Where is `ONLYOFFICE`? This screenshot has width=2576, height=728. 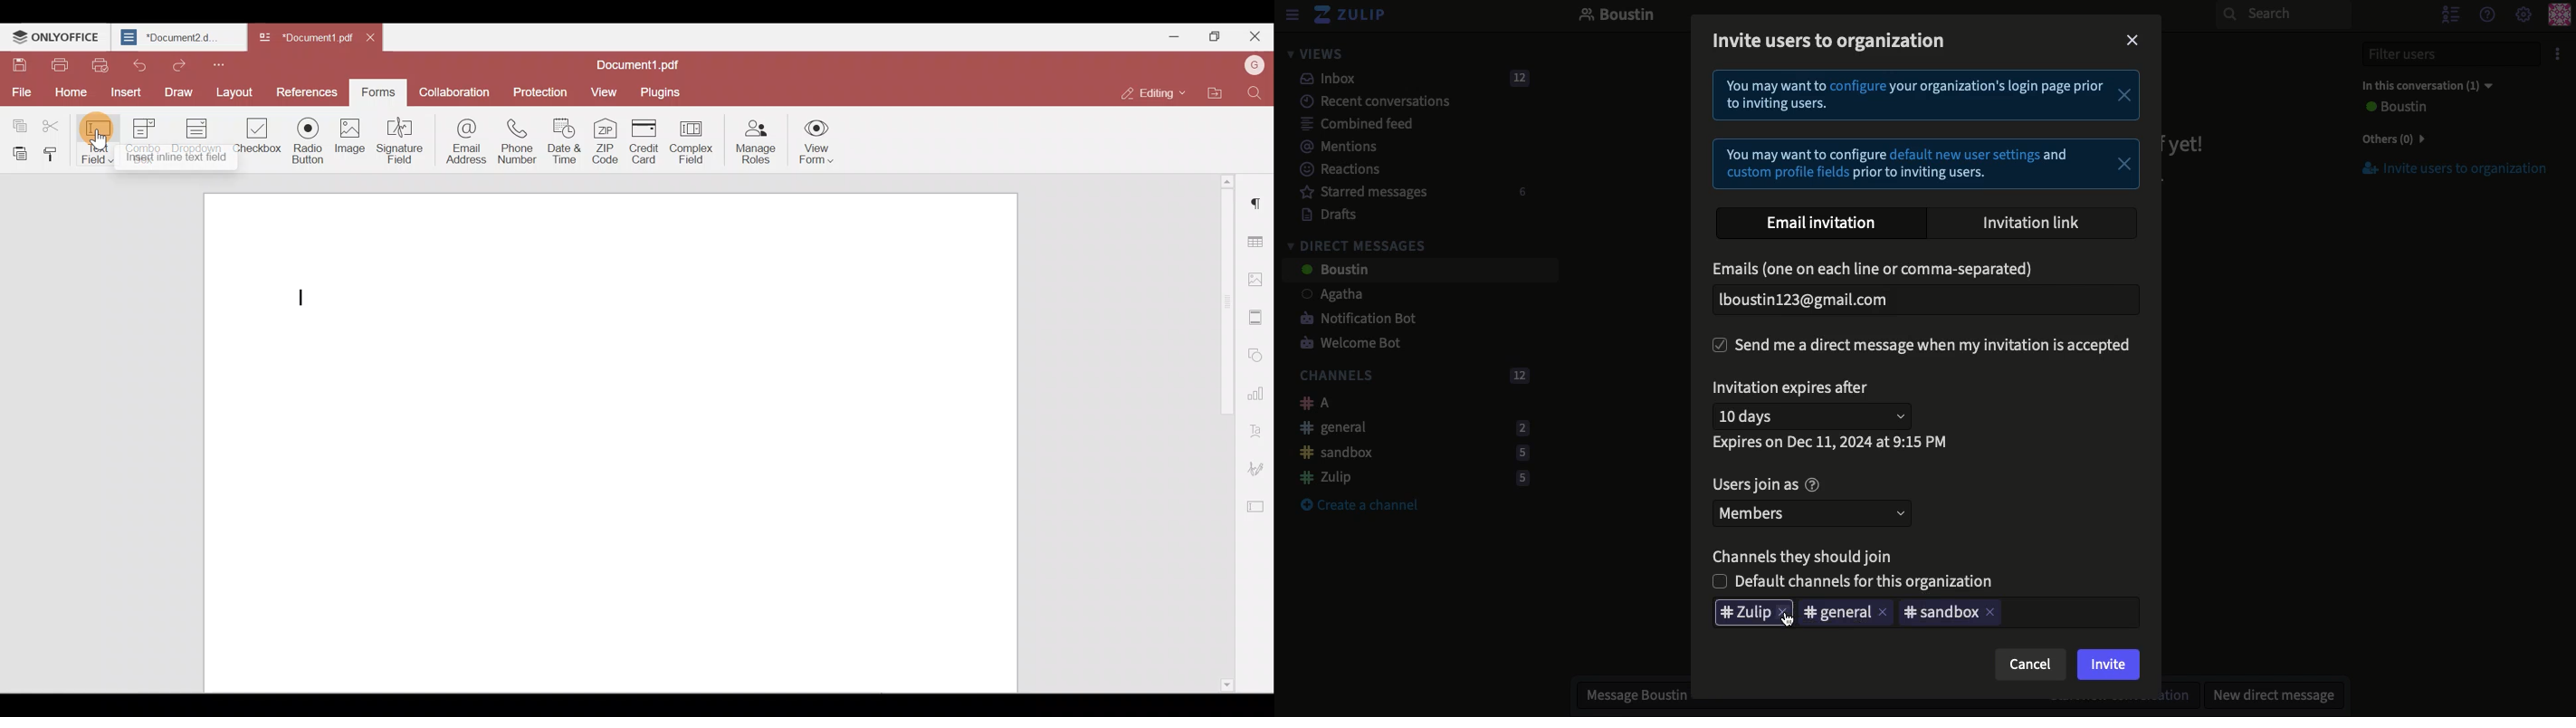 ONLYOFFICE is located at coordinates (56, 37).